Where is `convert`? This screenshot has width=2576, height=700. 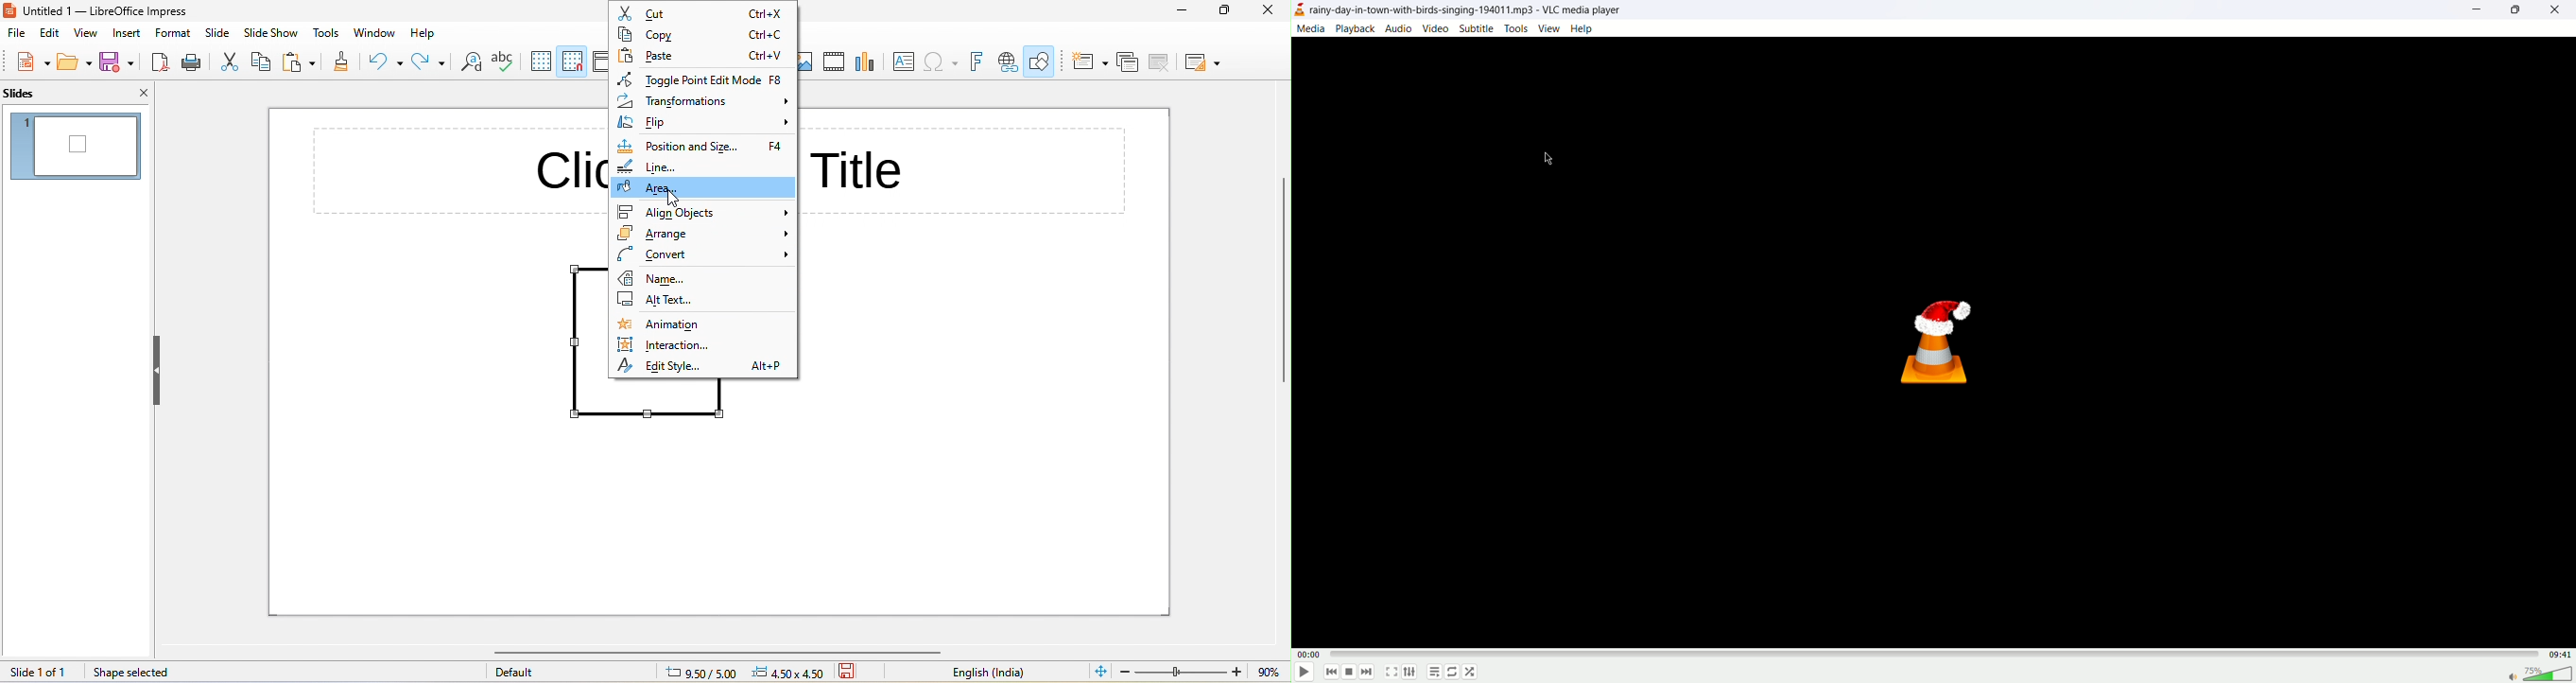
convert is located at coordinates (704, 256).